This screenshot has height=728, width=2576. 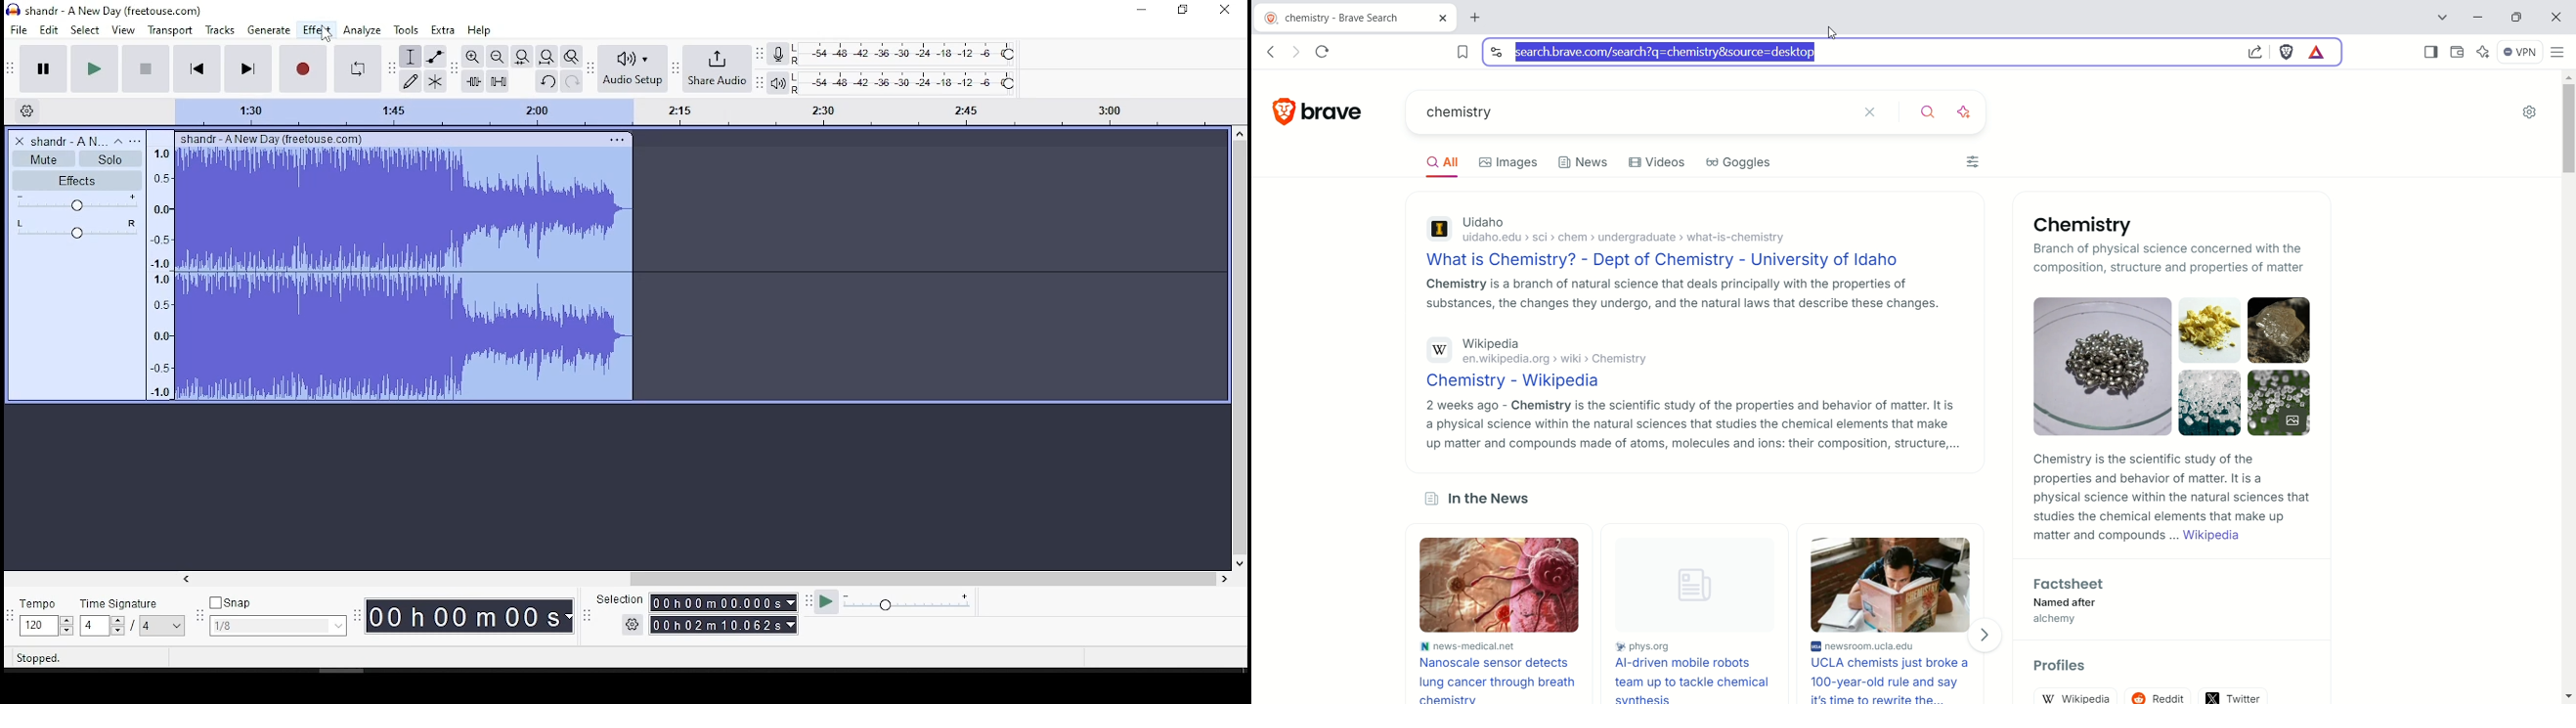 I want to click on goggles, so click(x=1738, y=163).